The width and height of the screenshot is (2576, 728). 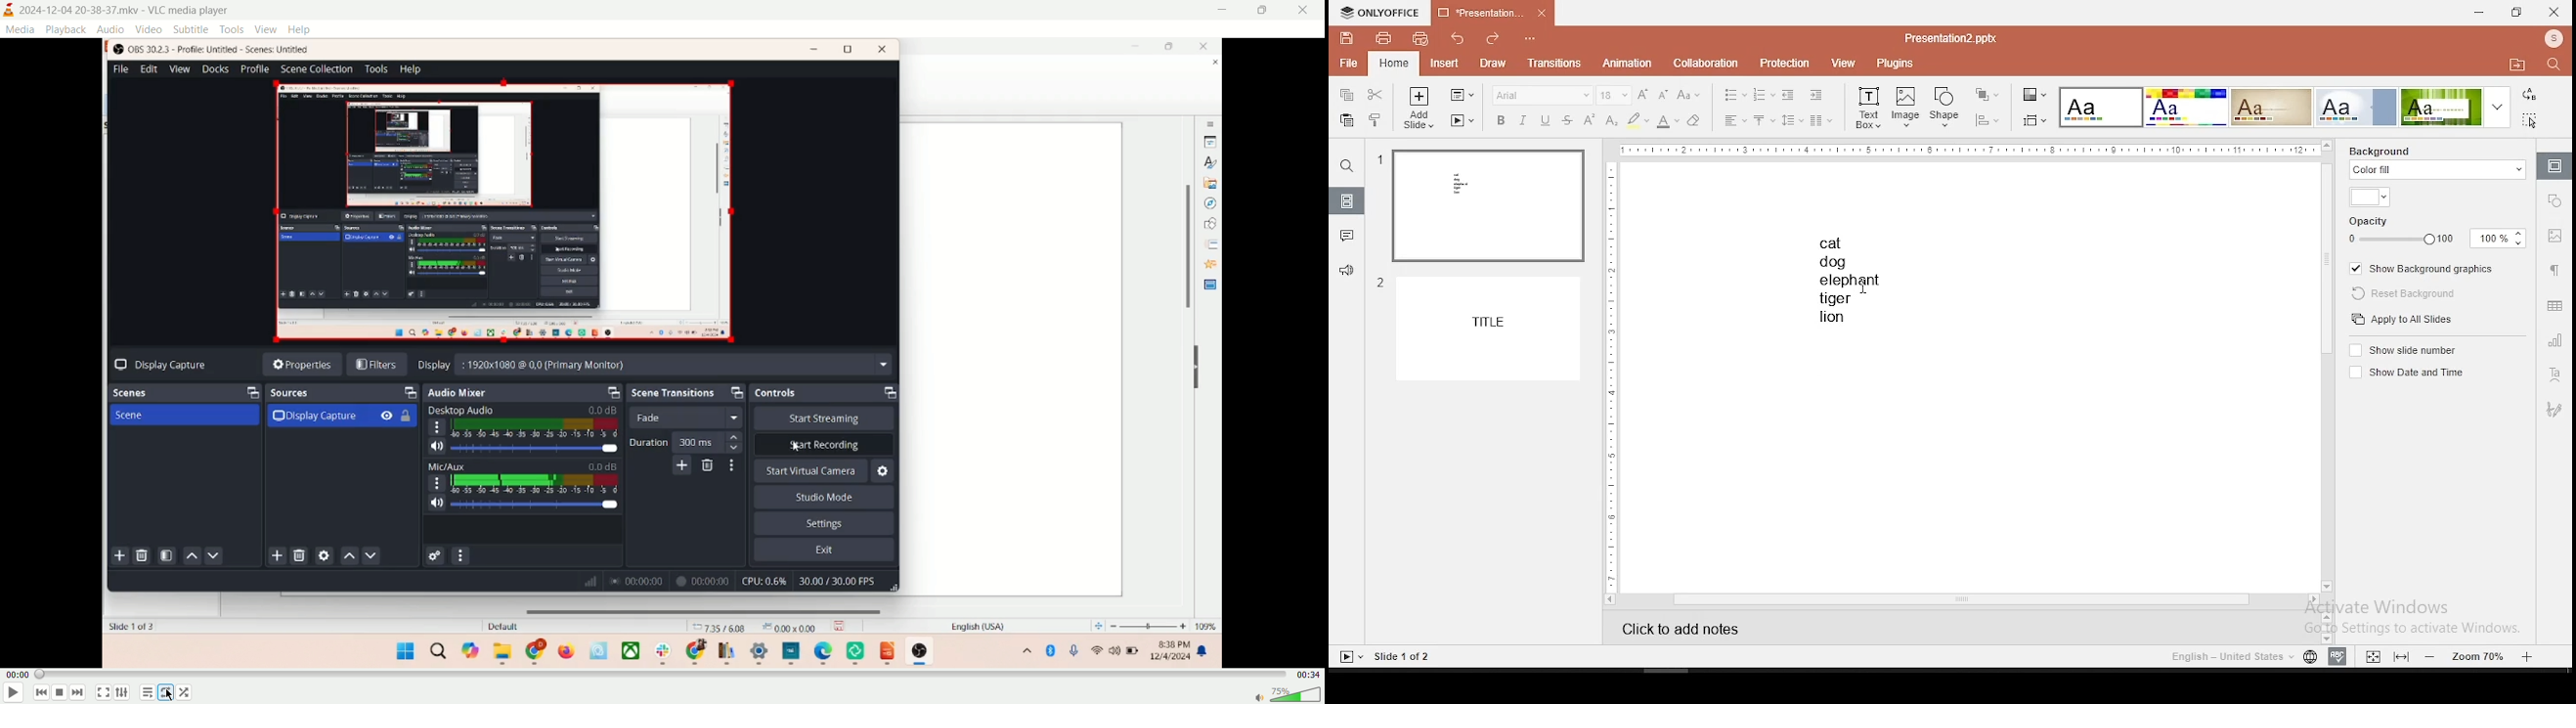 What do you see at coordinates (1348, 62) in the screenshot?
I see `file` at bounding box center [1348, 62].